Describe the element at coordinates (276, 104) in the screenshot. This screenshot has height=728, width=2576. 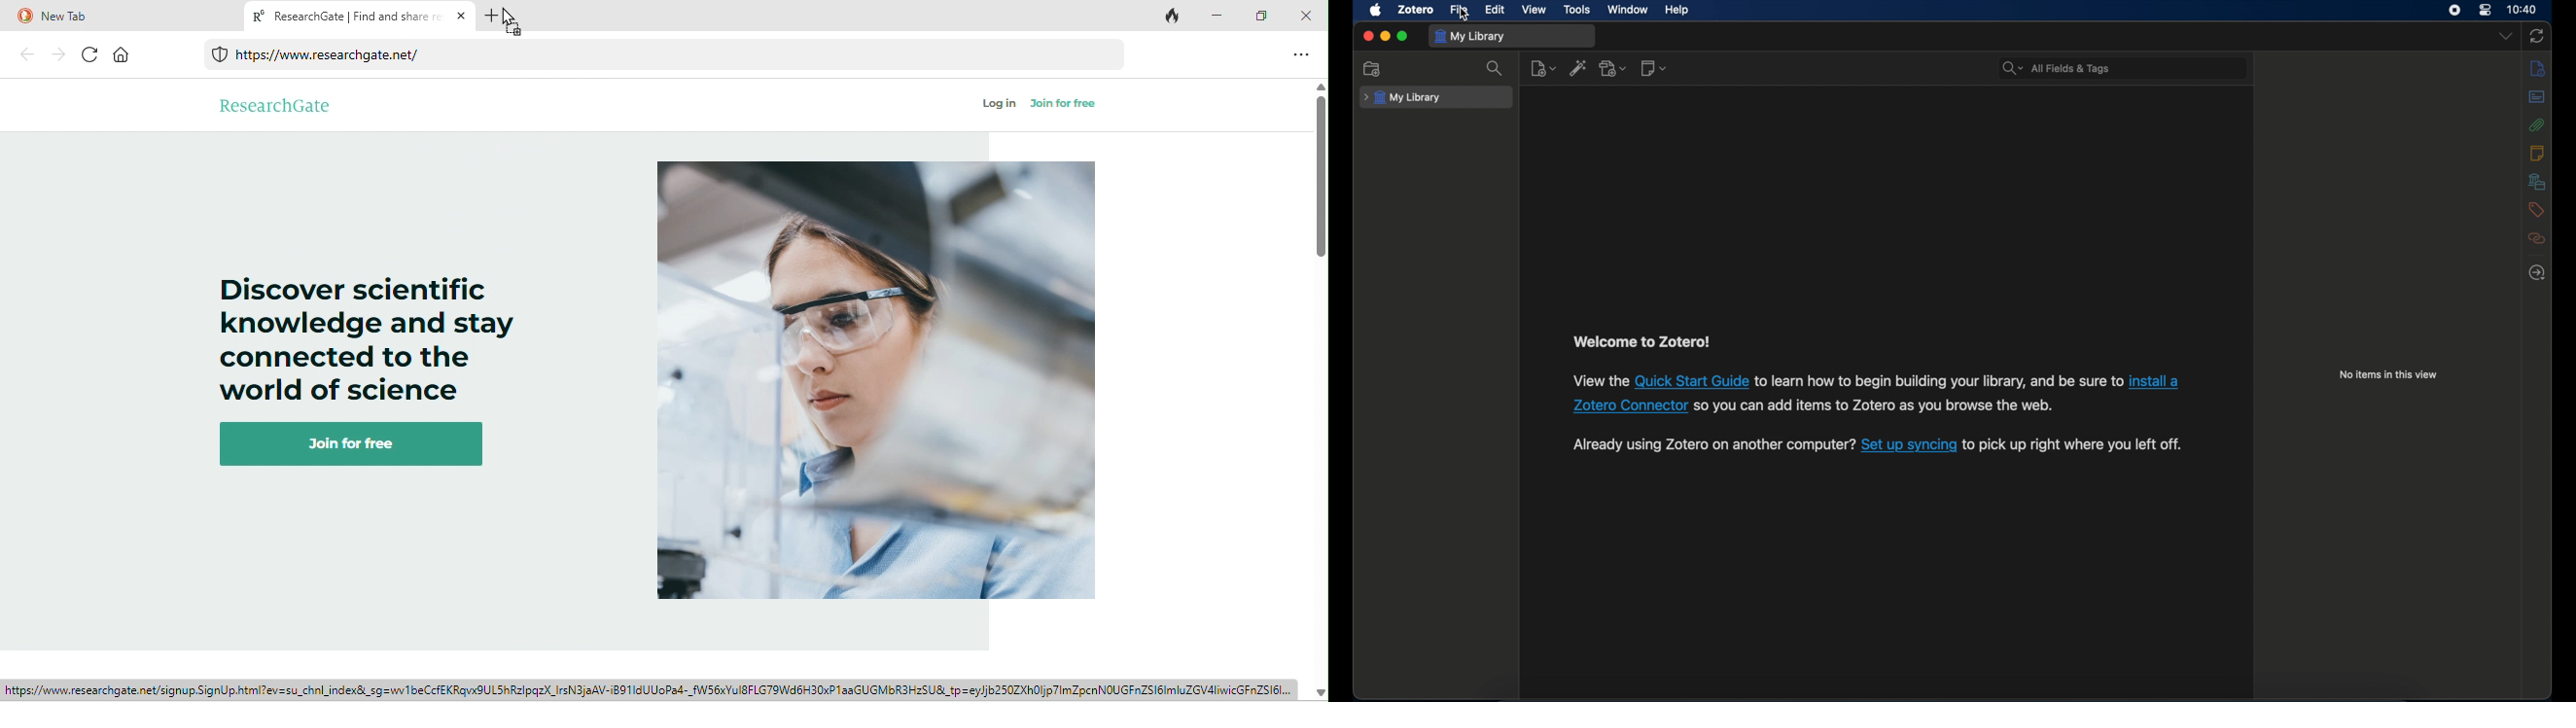
I see `research gate` at that location.